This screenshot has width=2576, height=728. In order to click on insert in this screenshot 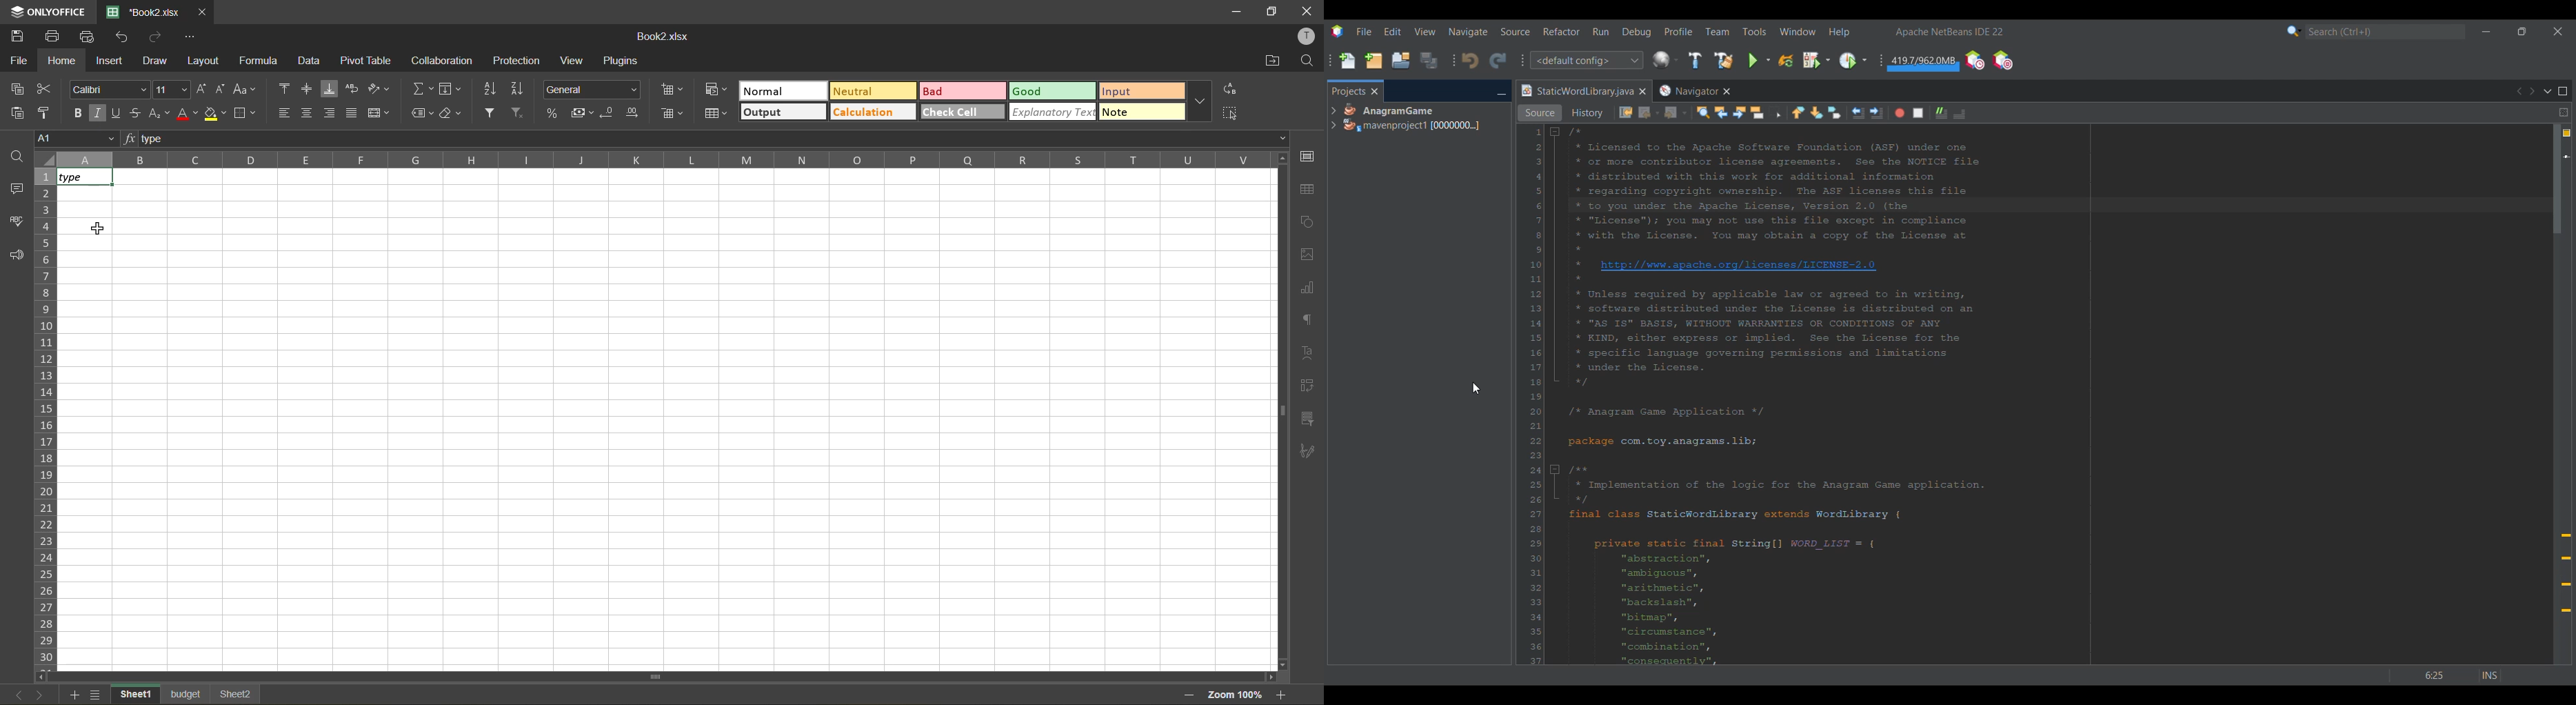, I will do `click(111, 62)`.